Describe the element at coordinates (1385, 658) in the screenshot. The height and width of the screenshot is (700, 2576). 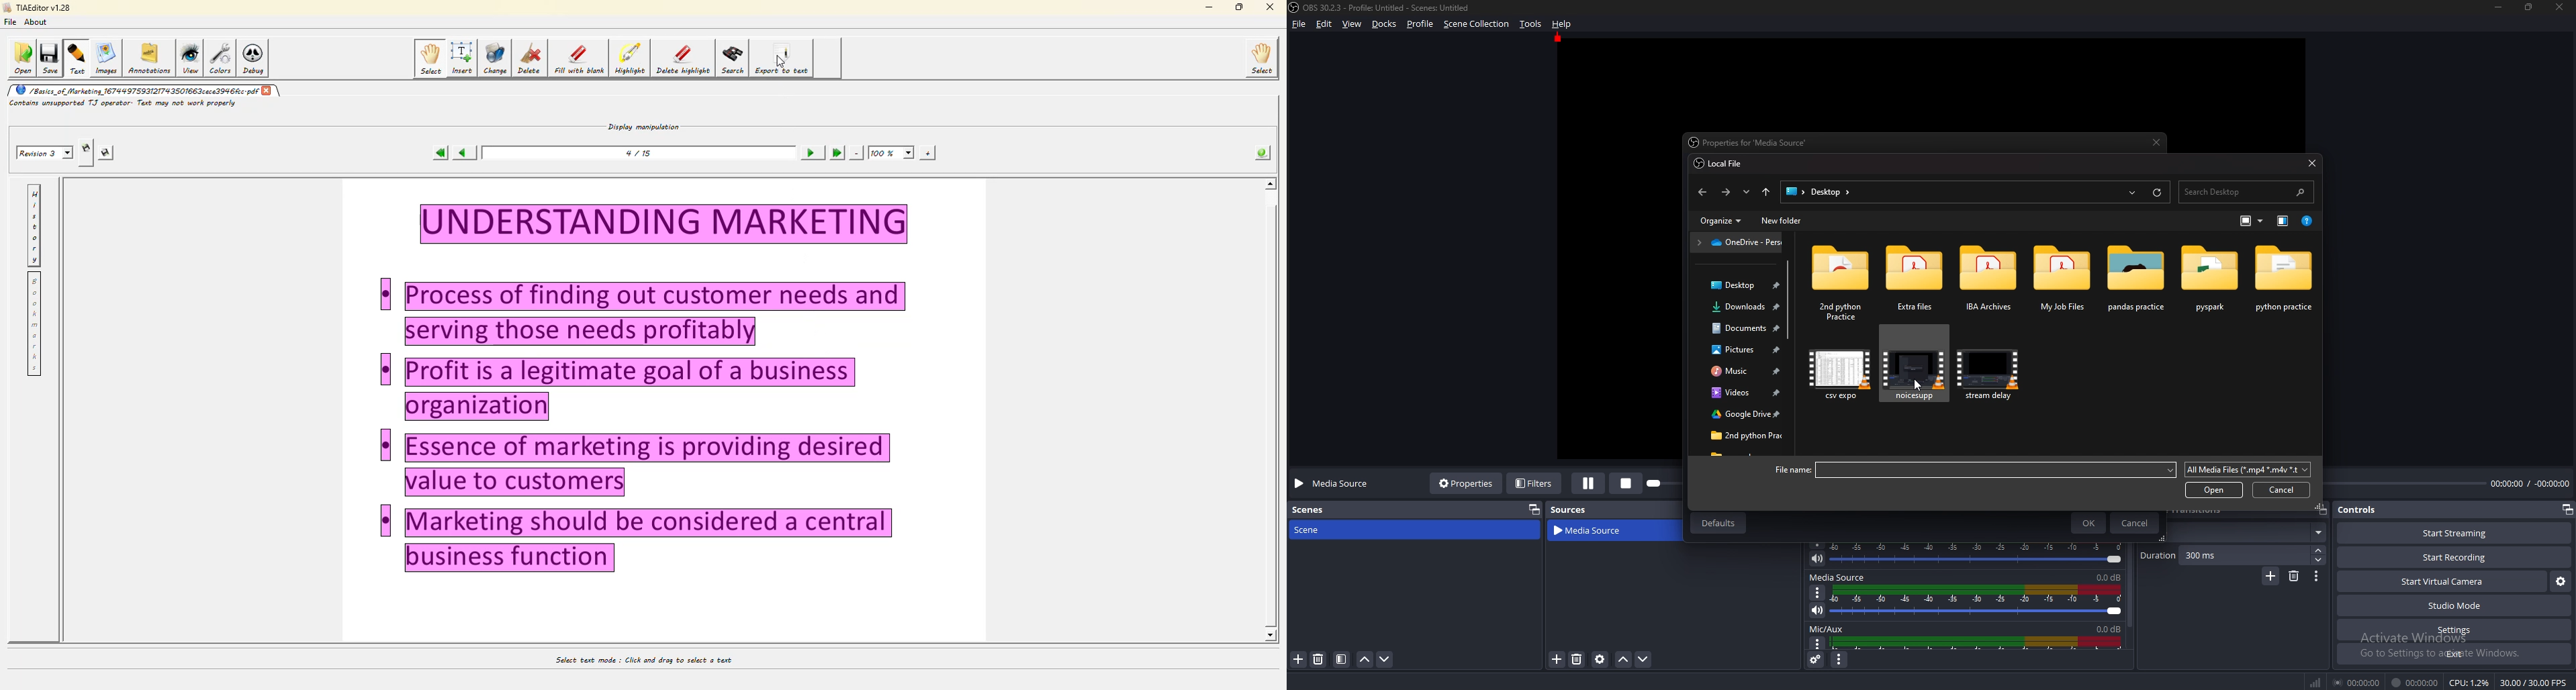
I see `move scene down` at that location.